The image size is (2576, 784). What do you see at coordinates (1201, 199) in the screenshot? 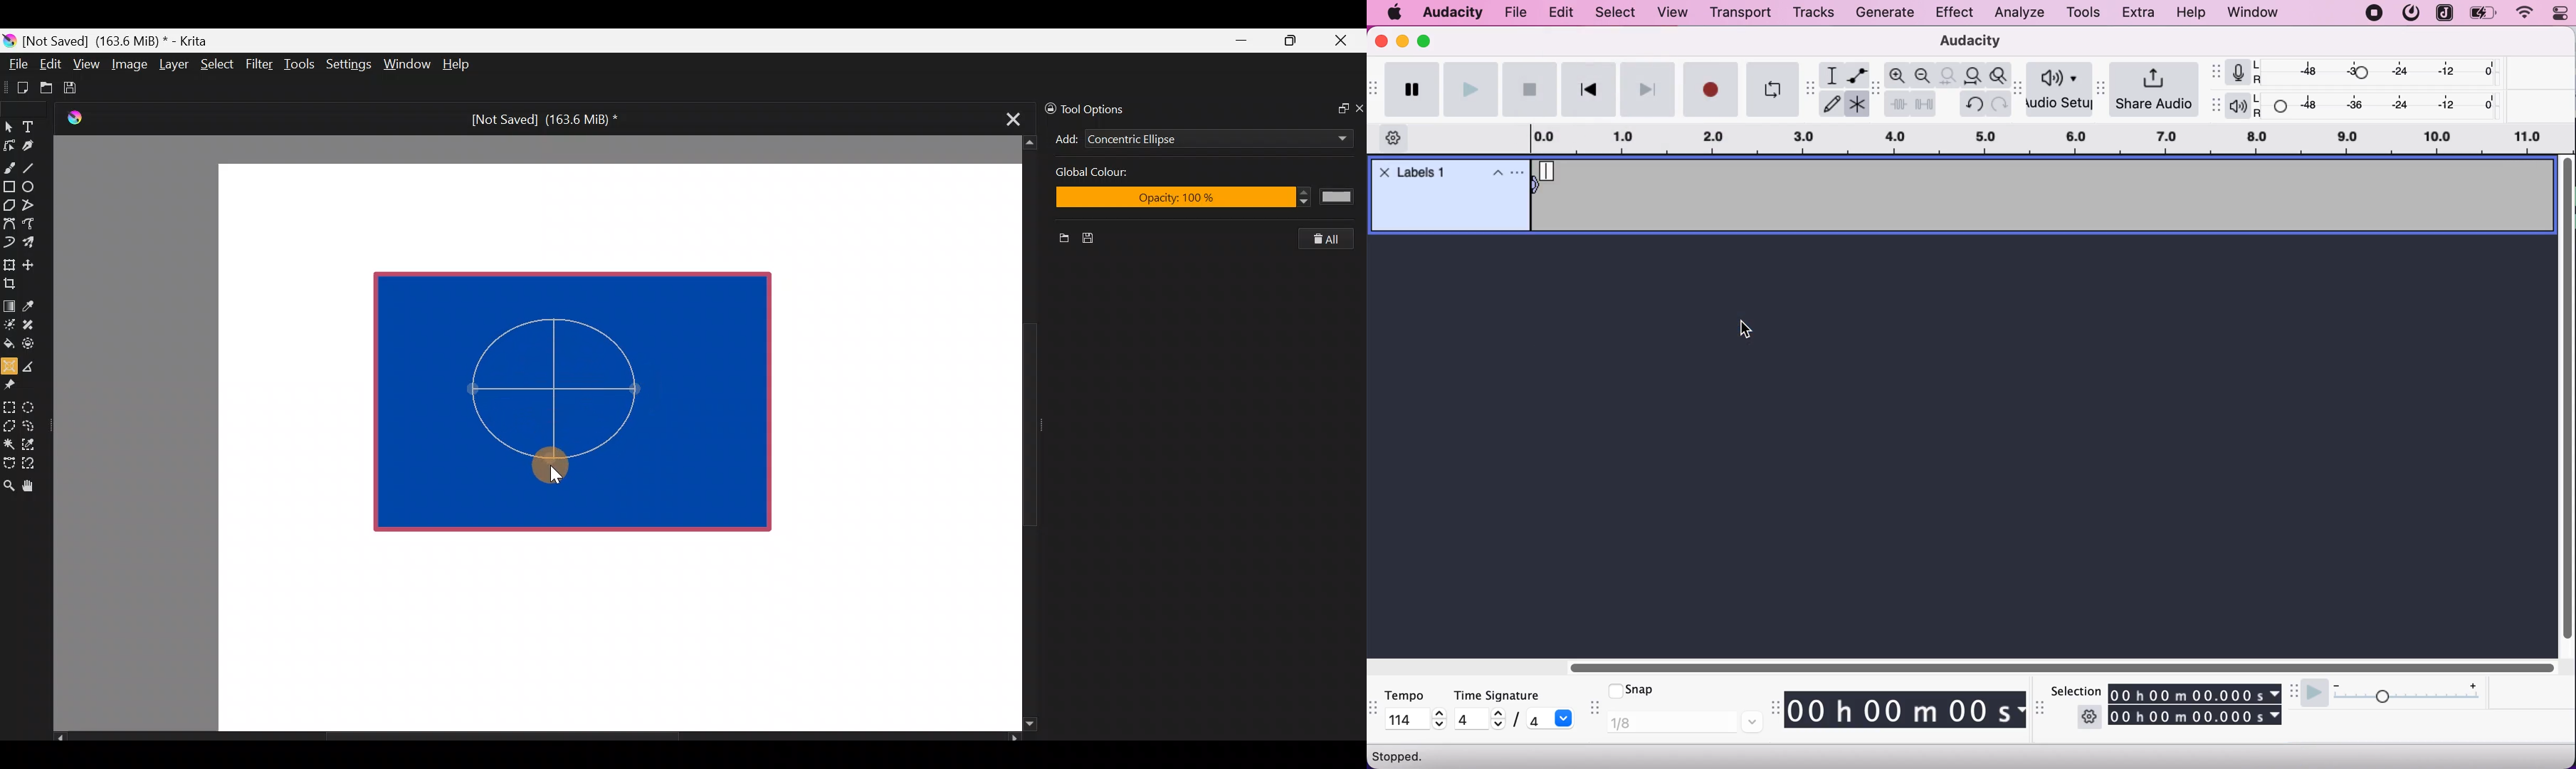
I see `Opacity` at bounding box center [1201, 199].